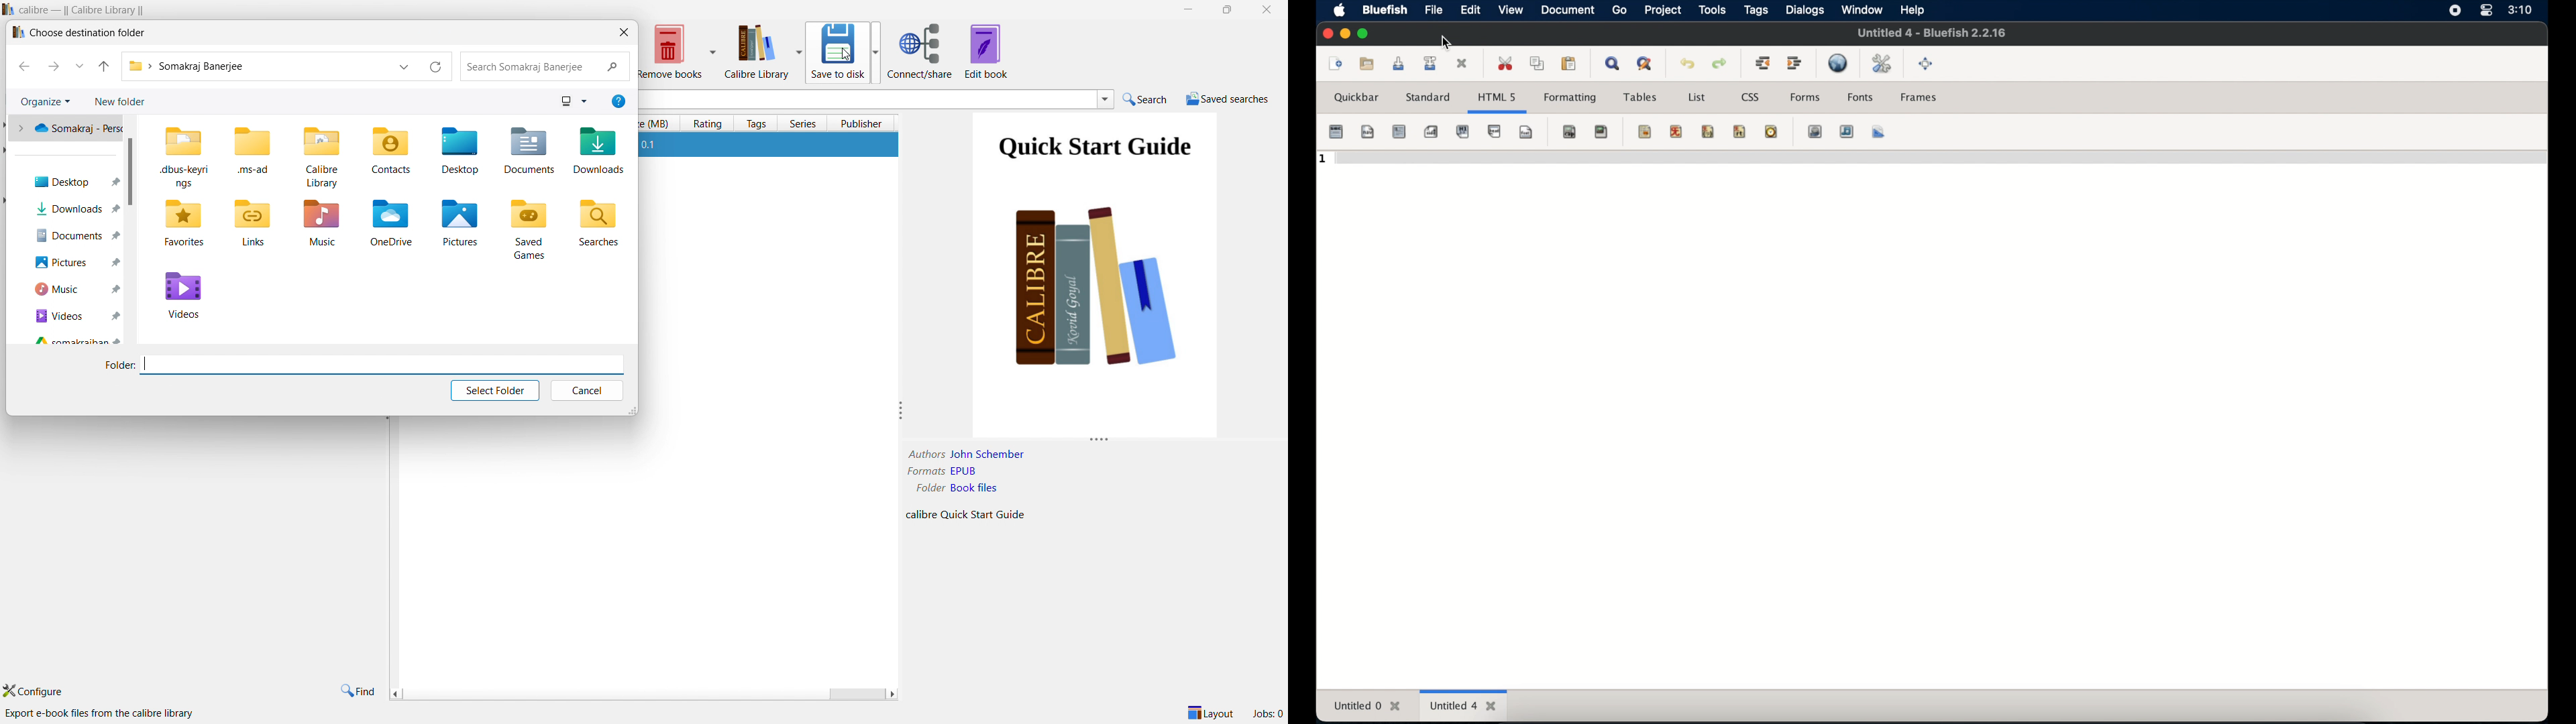  What do you see at coordinates (1228, 99) in the screenshot?
I see `saved searches` at bounding box center [1228, 99].